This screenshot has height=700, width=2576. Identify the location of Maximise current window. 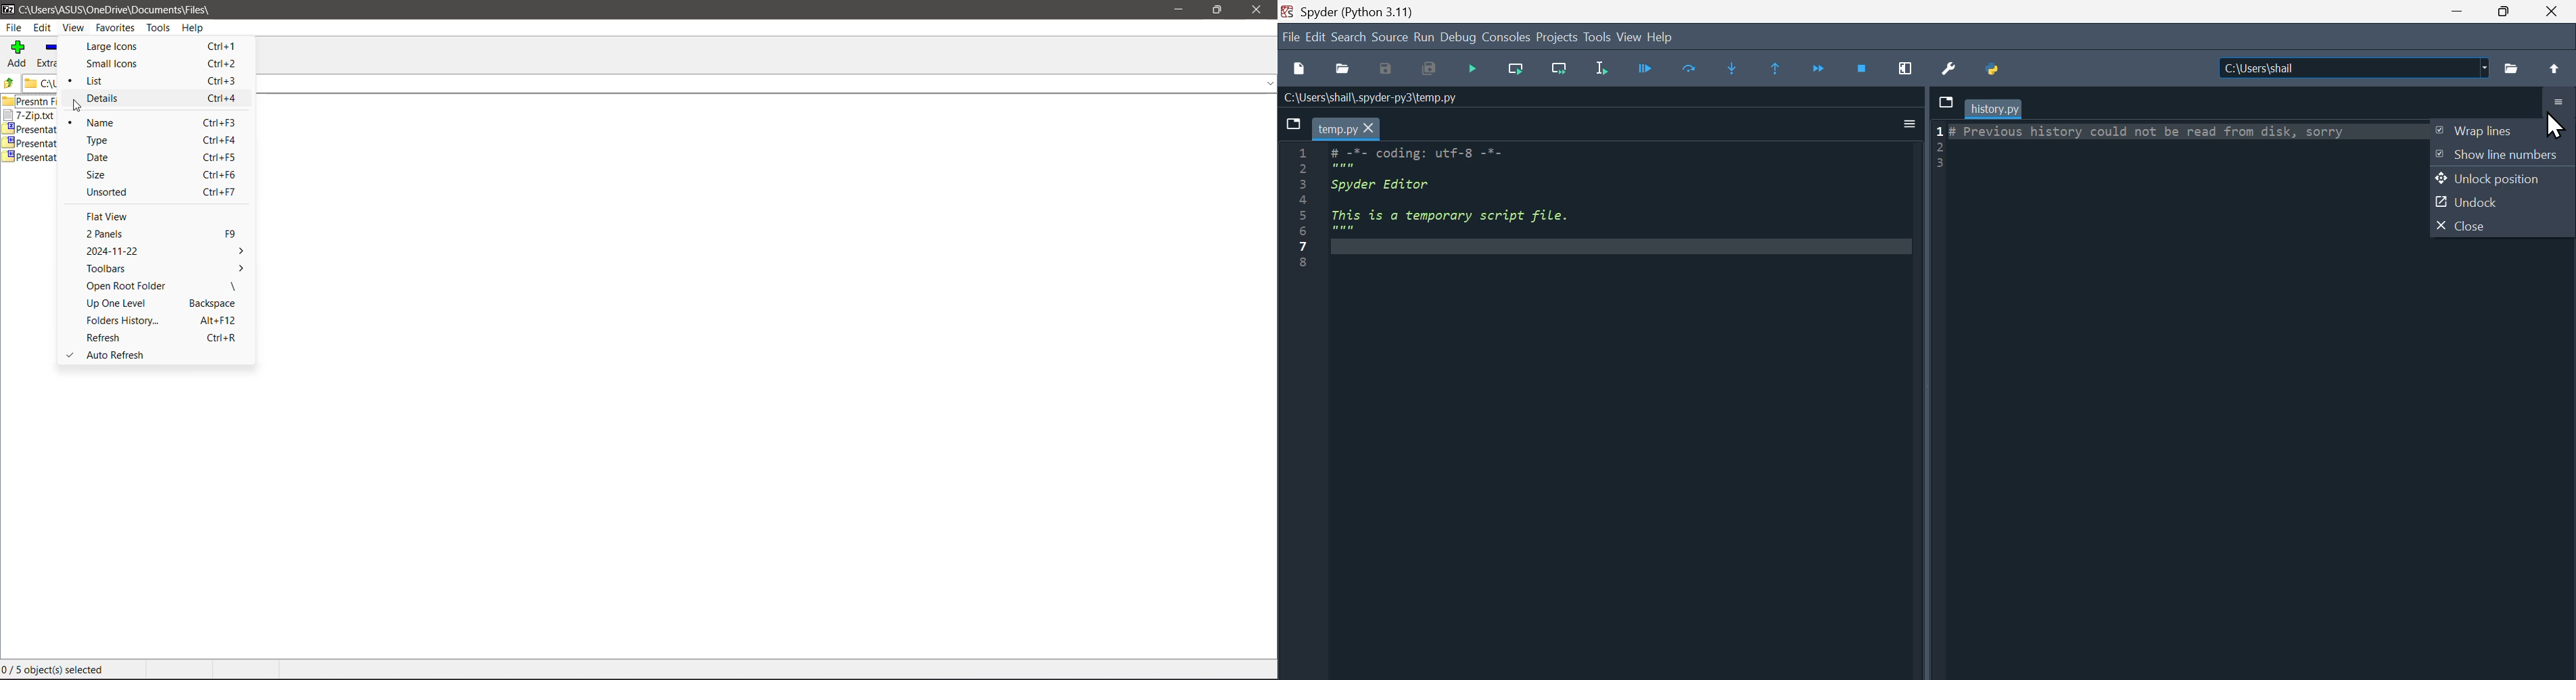
(1906, 68).